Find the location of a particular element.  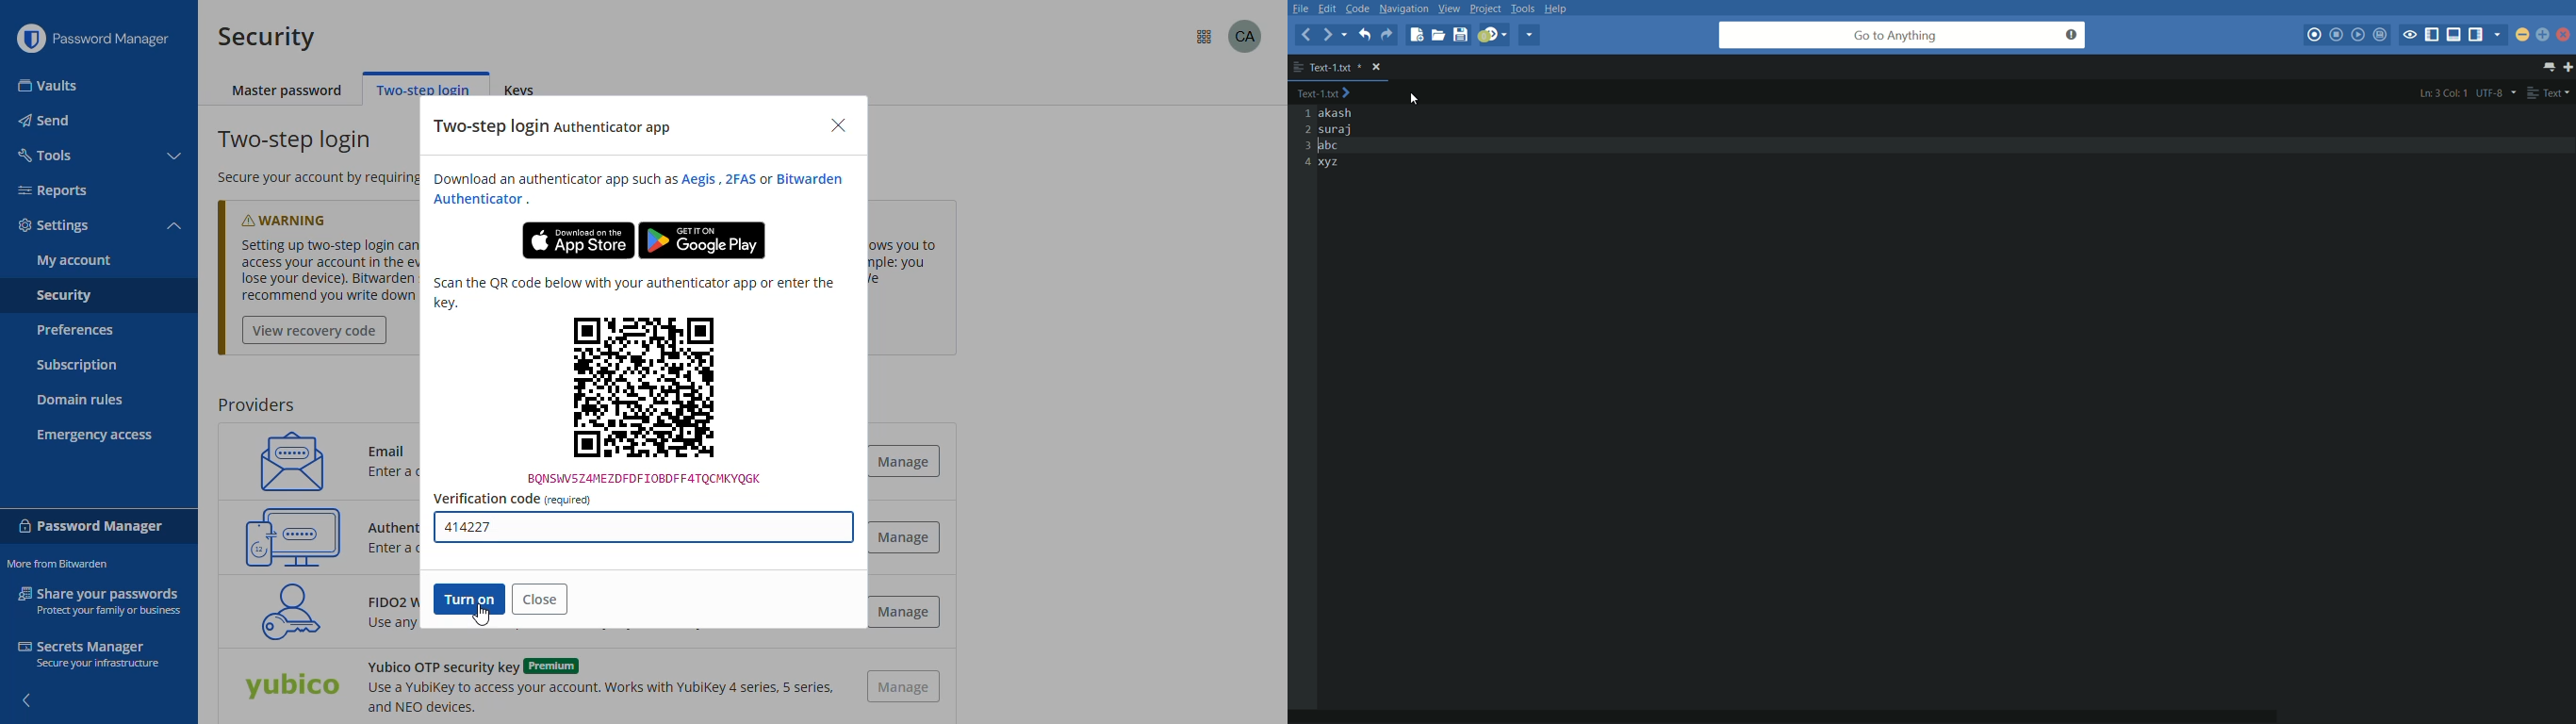

FIDO2 WebAuthn is located at coordinates (285, 611).